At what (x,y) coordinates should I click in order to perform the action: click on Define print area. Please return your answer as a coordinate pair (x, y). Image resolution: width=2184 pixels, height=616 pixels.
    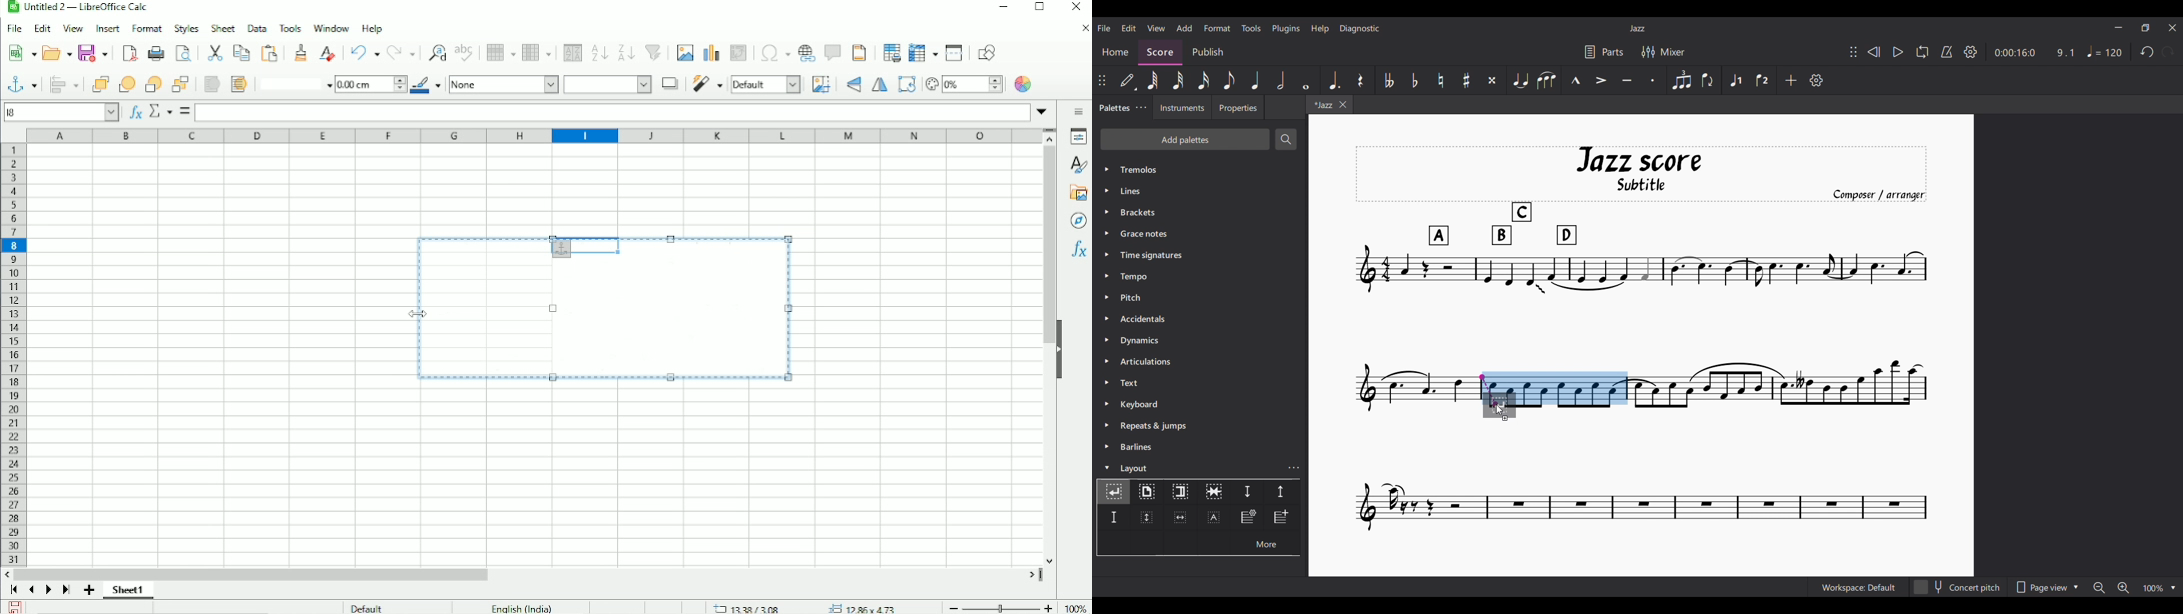
    Looking at the image, I should click on (888, 53).